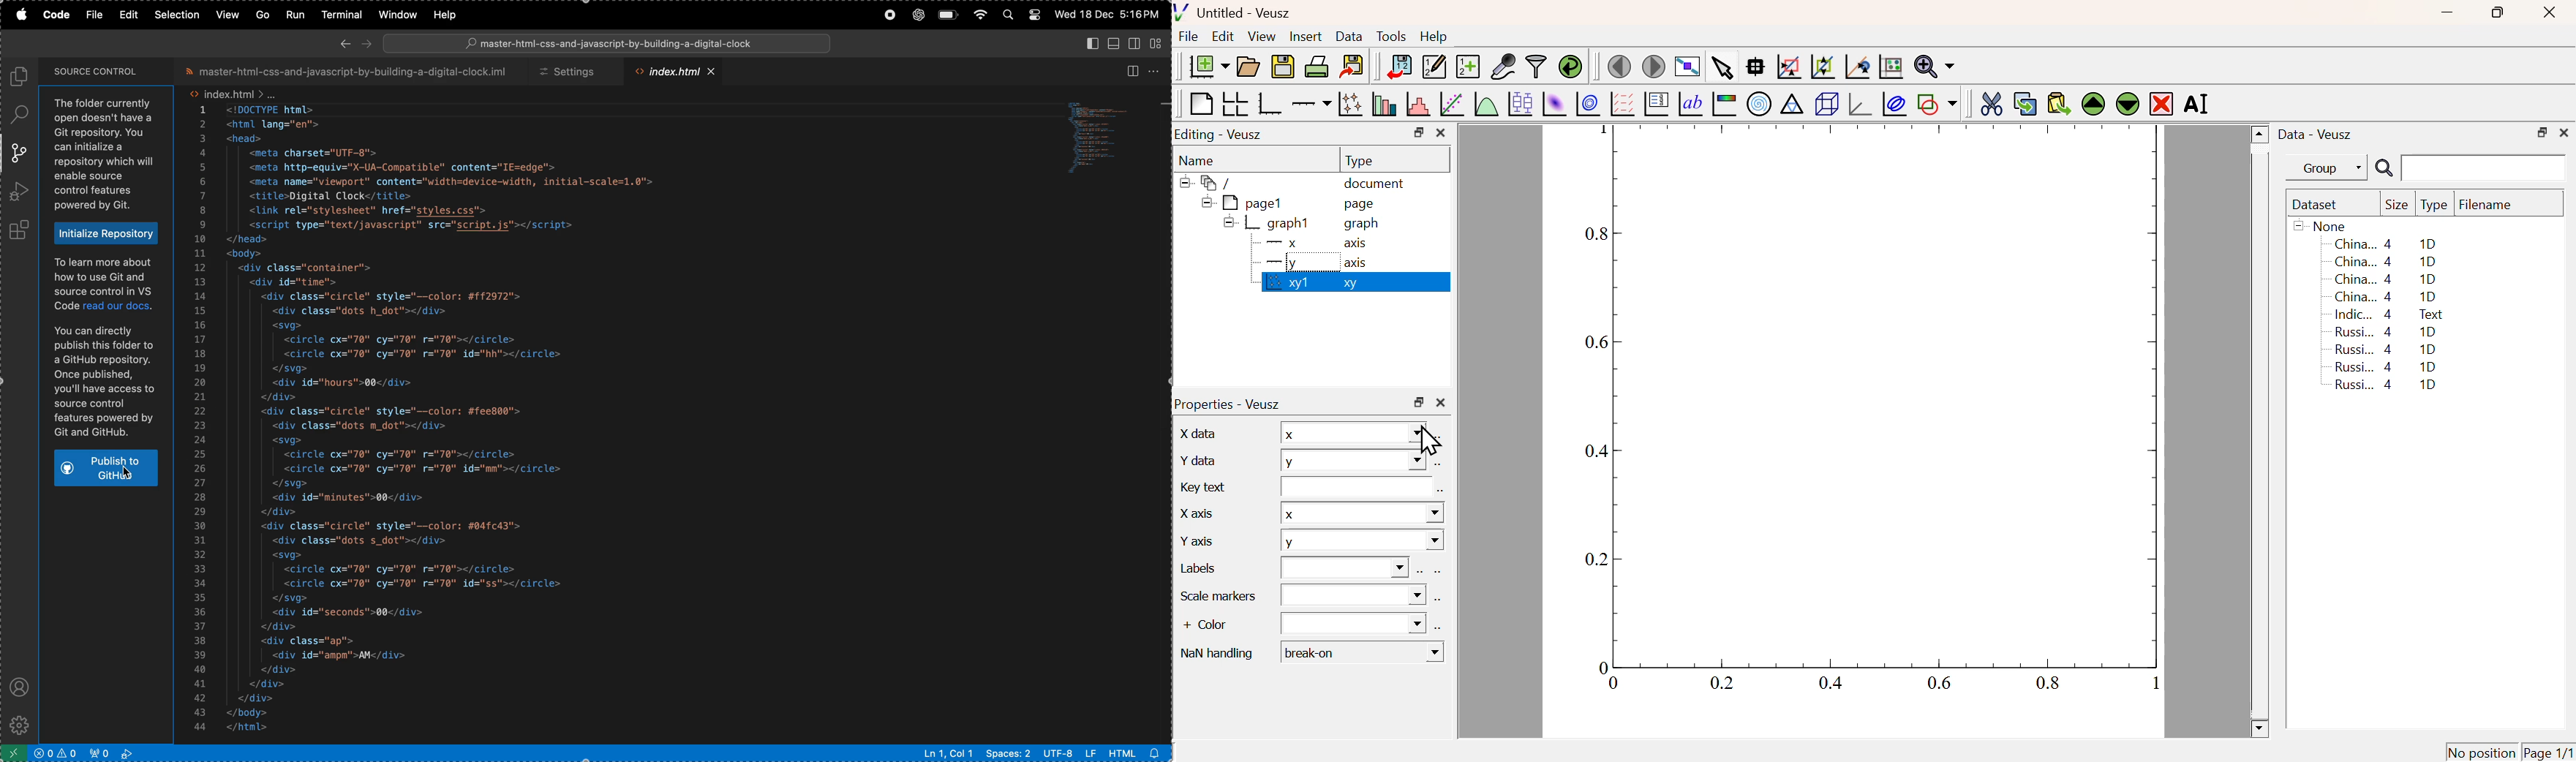 Image resolution: width=2576 pixels, height=784 pixels. I want to click on Plot Key, so click(1655, 103).